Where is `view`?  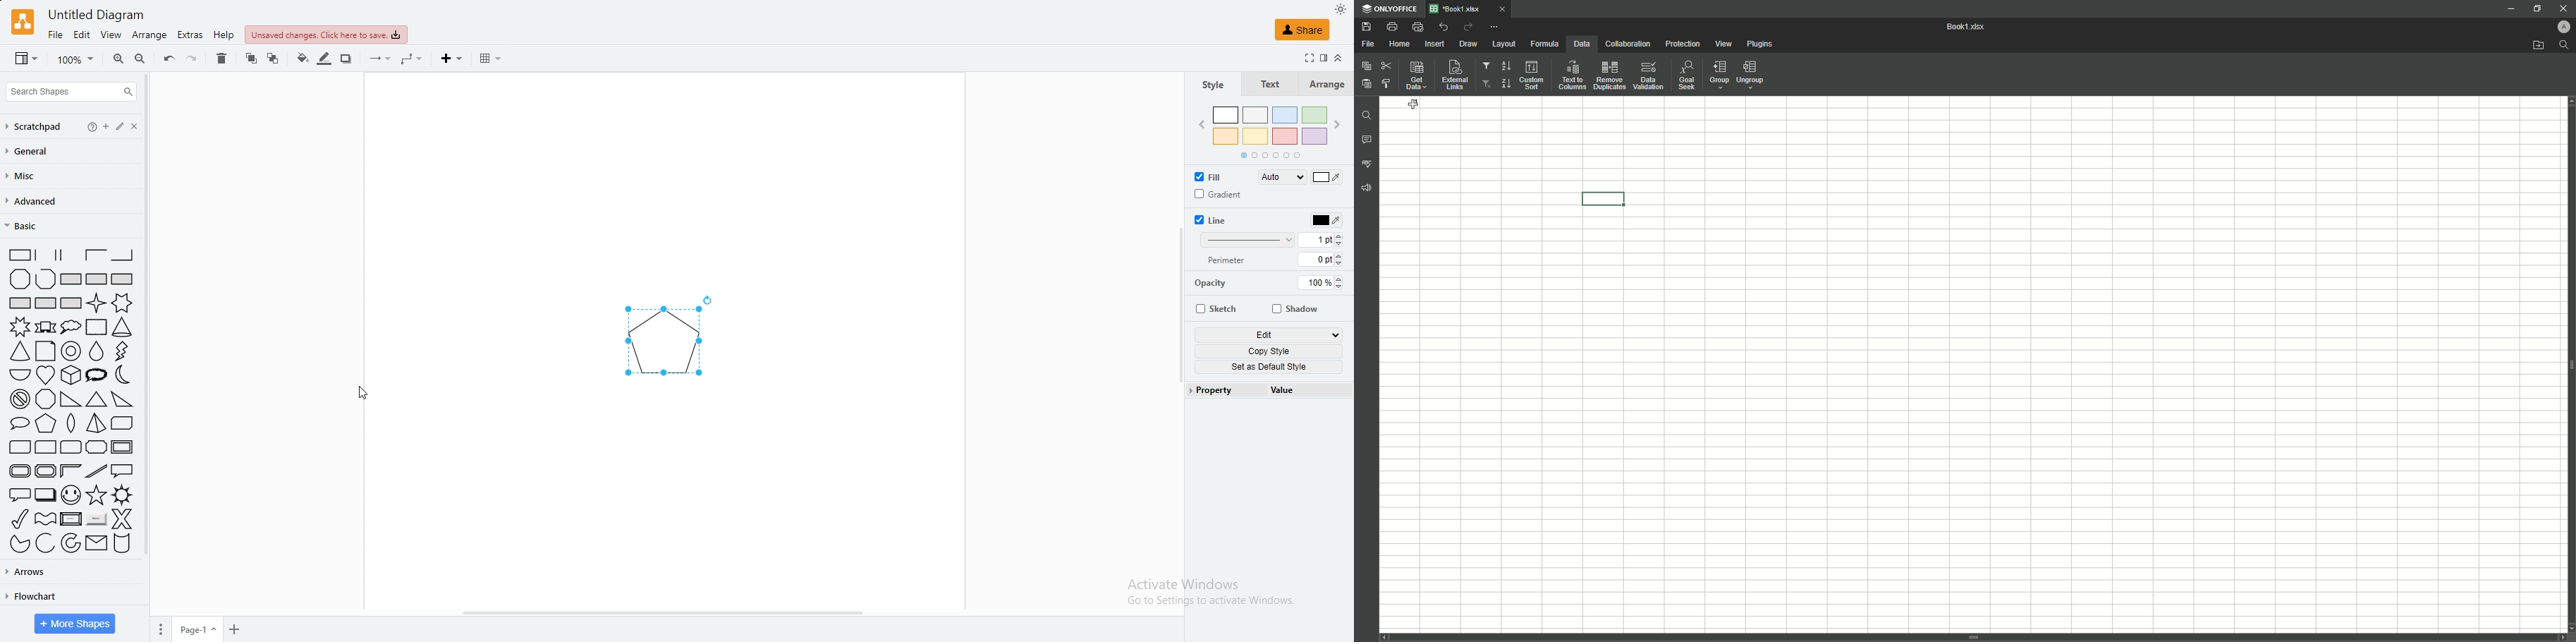 view is located at coordinates (26, 59).